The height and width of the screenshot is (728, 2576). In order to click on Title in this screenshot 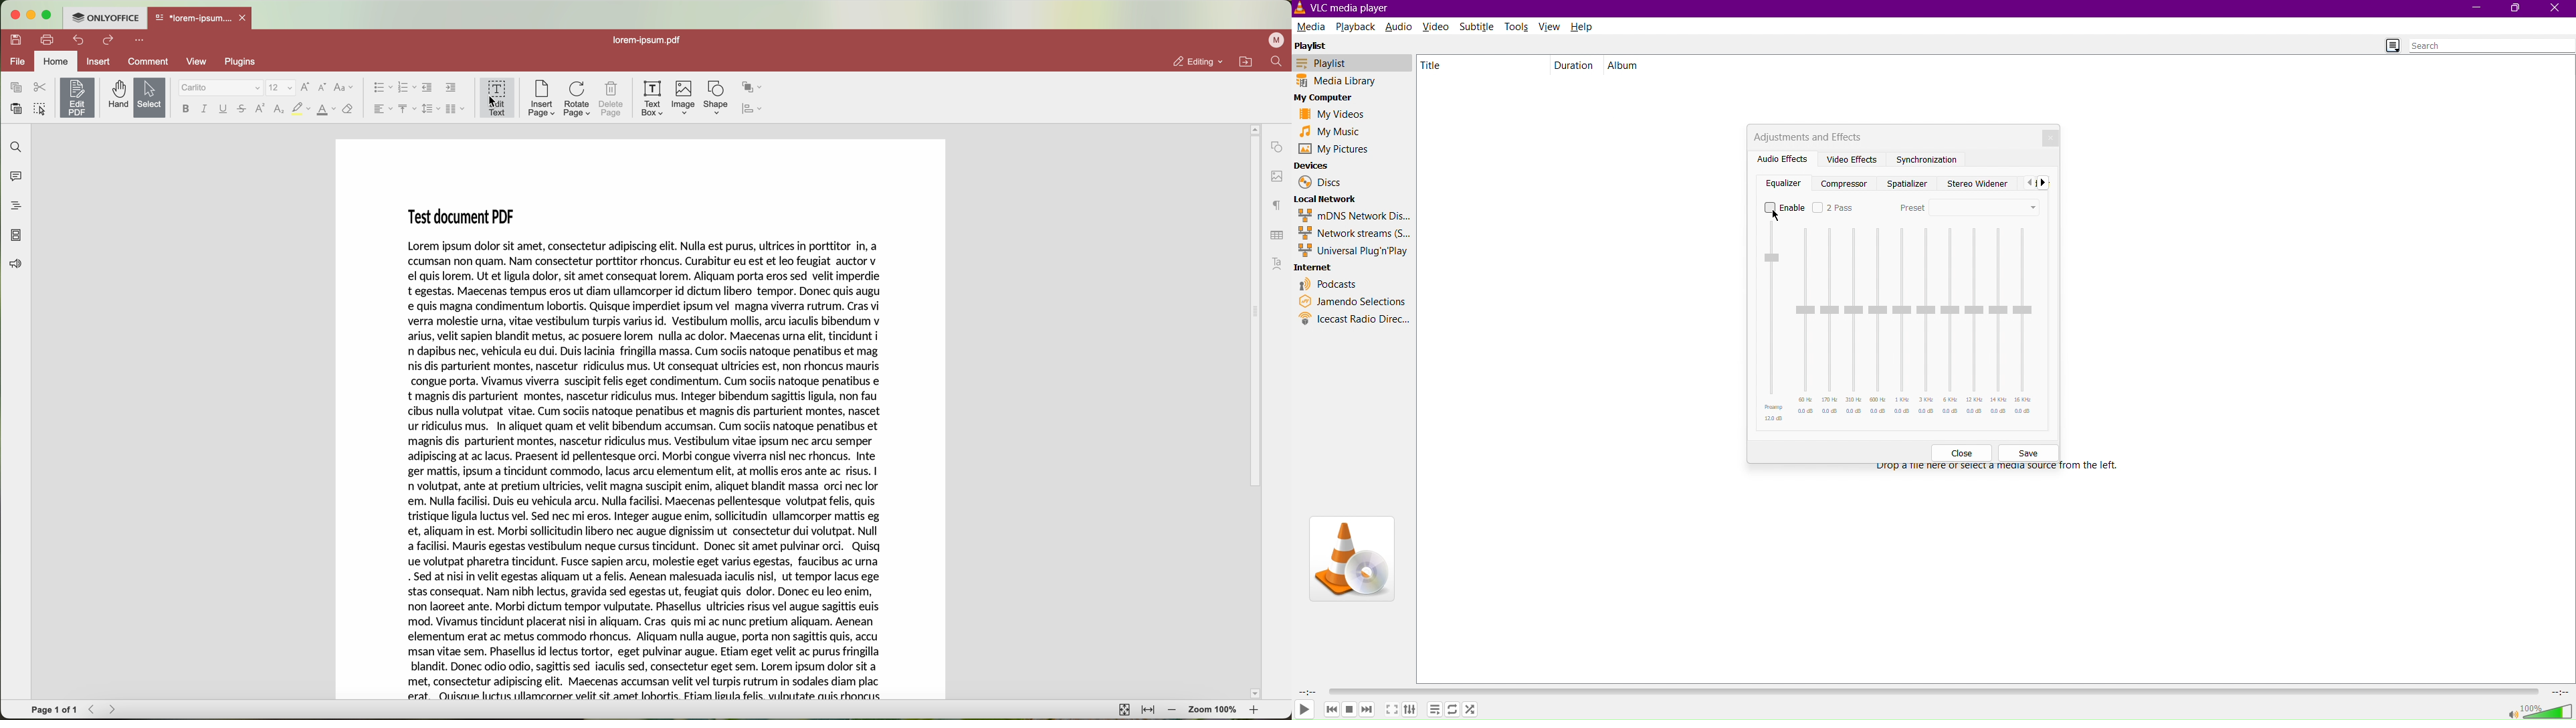, I will do `click(1438, 65)`.